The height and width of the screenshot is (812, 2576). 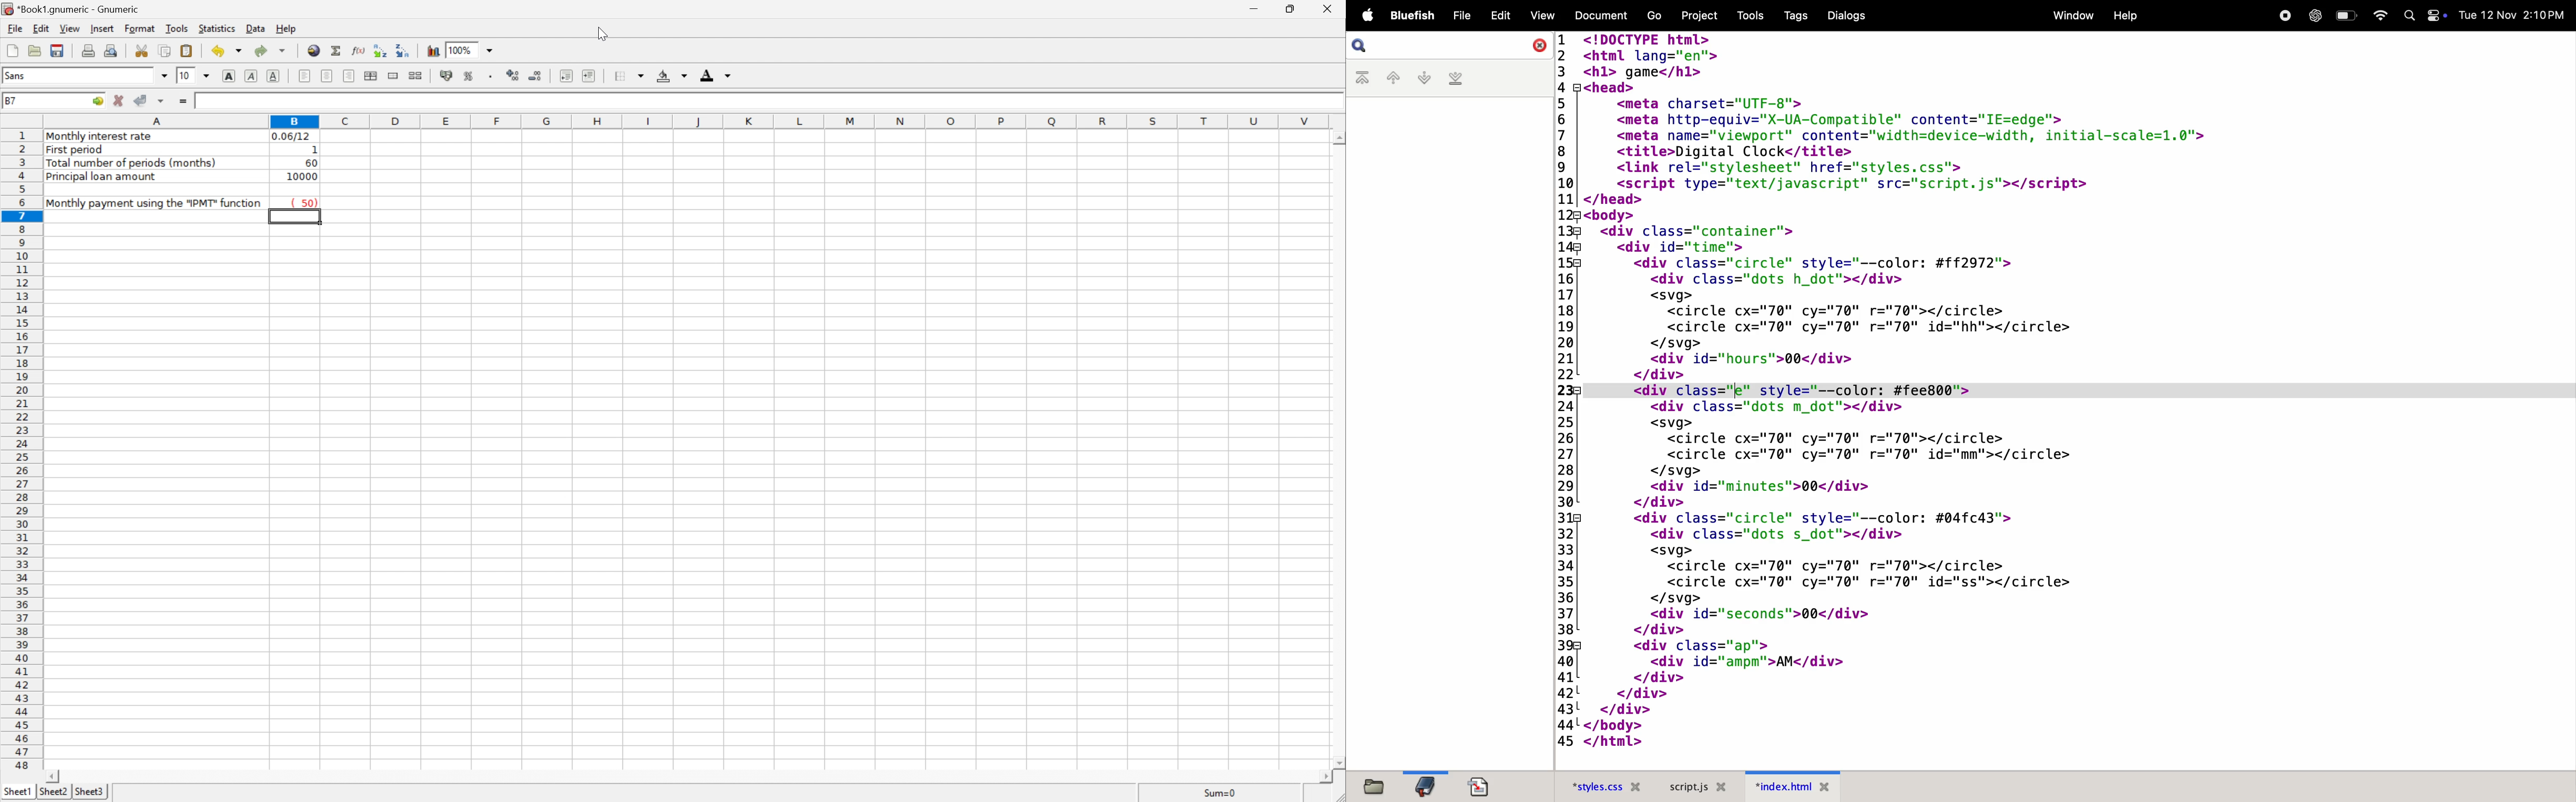 I want to click on Column names, so click(x=686, y=122).